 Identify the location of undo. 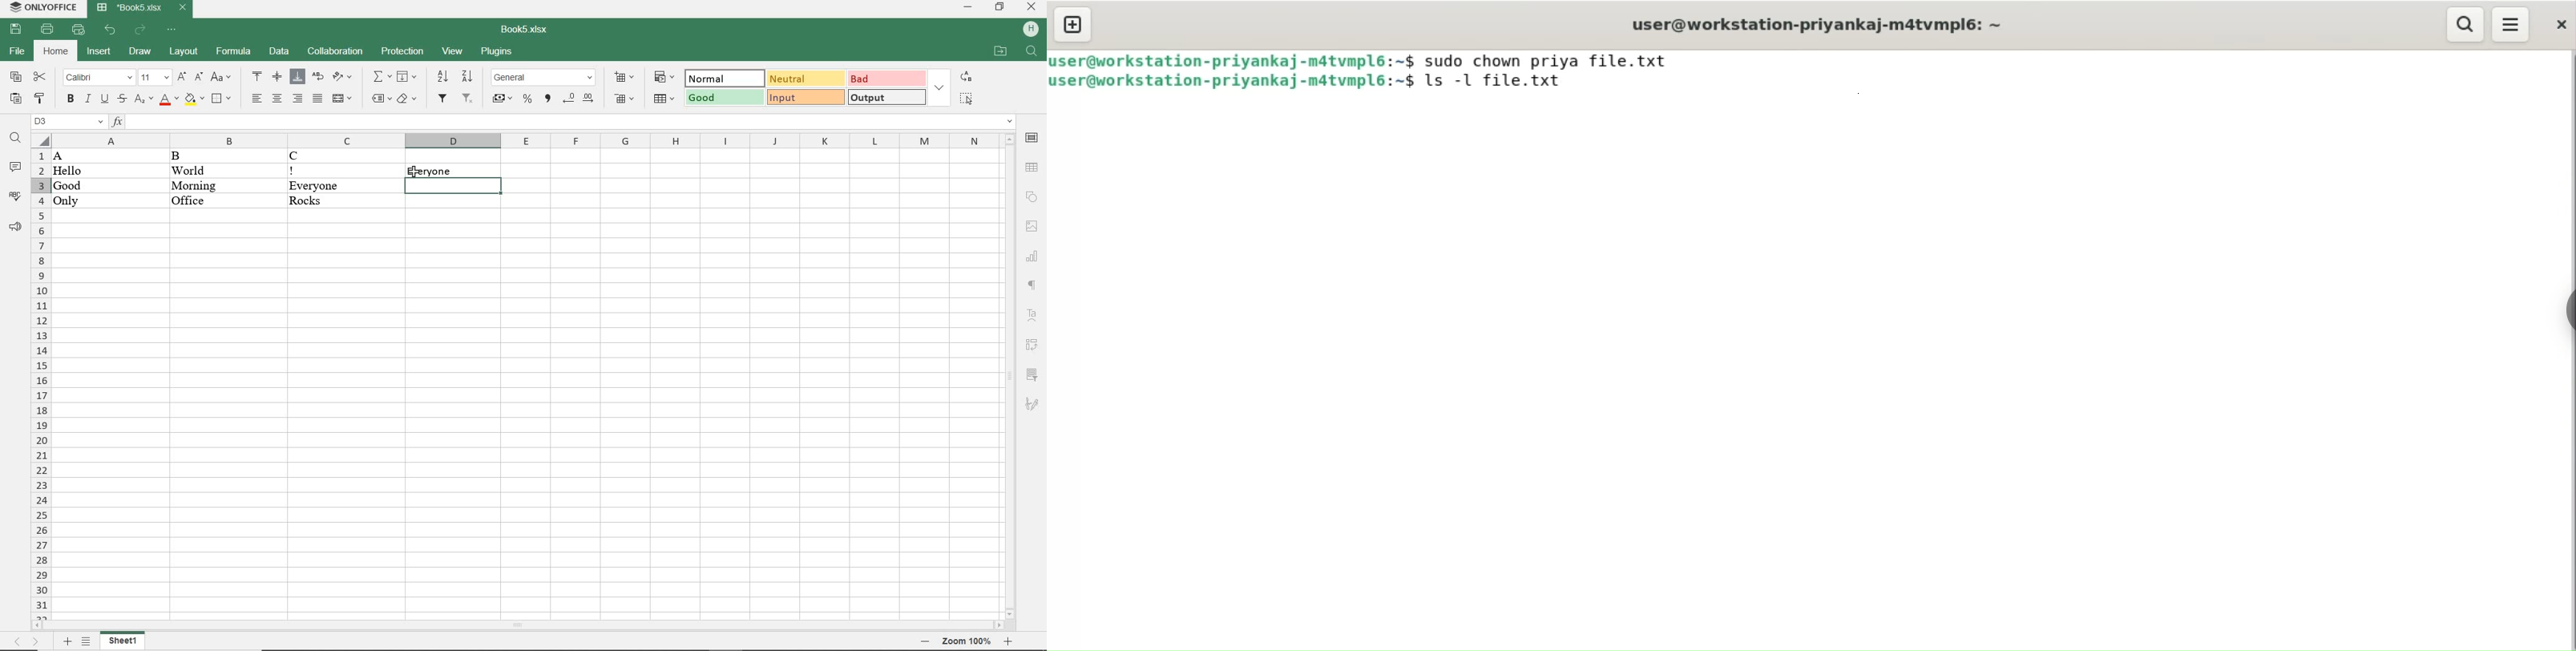
(112, 30).